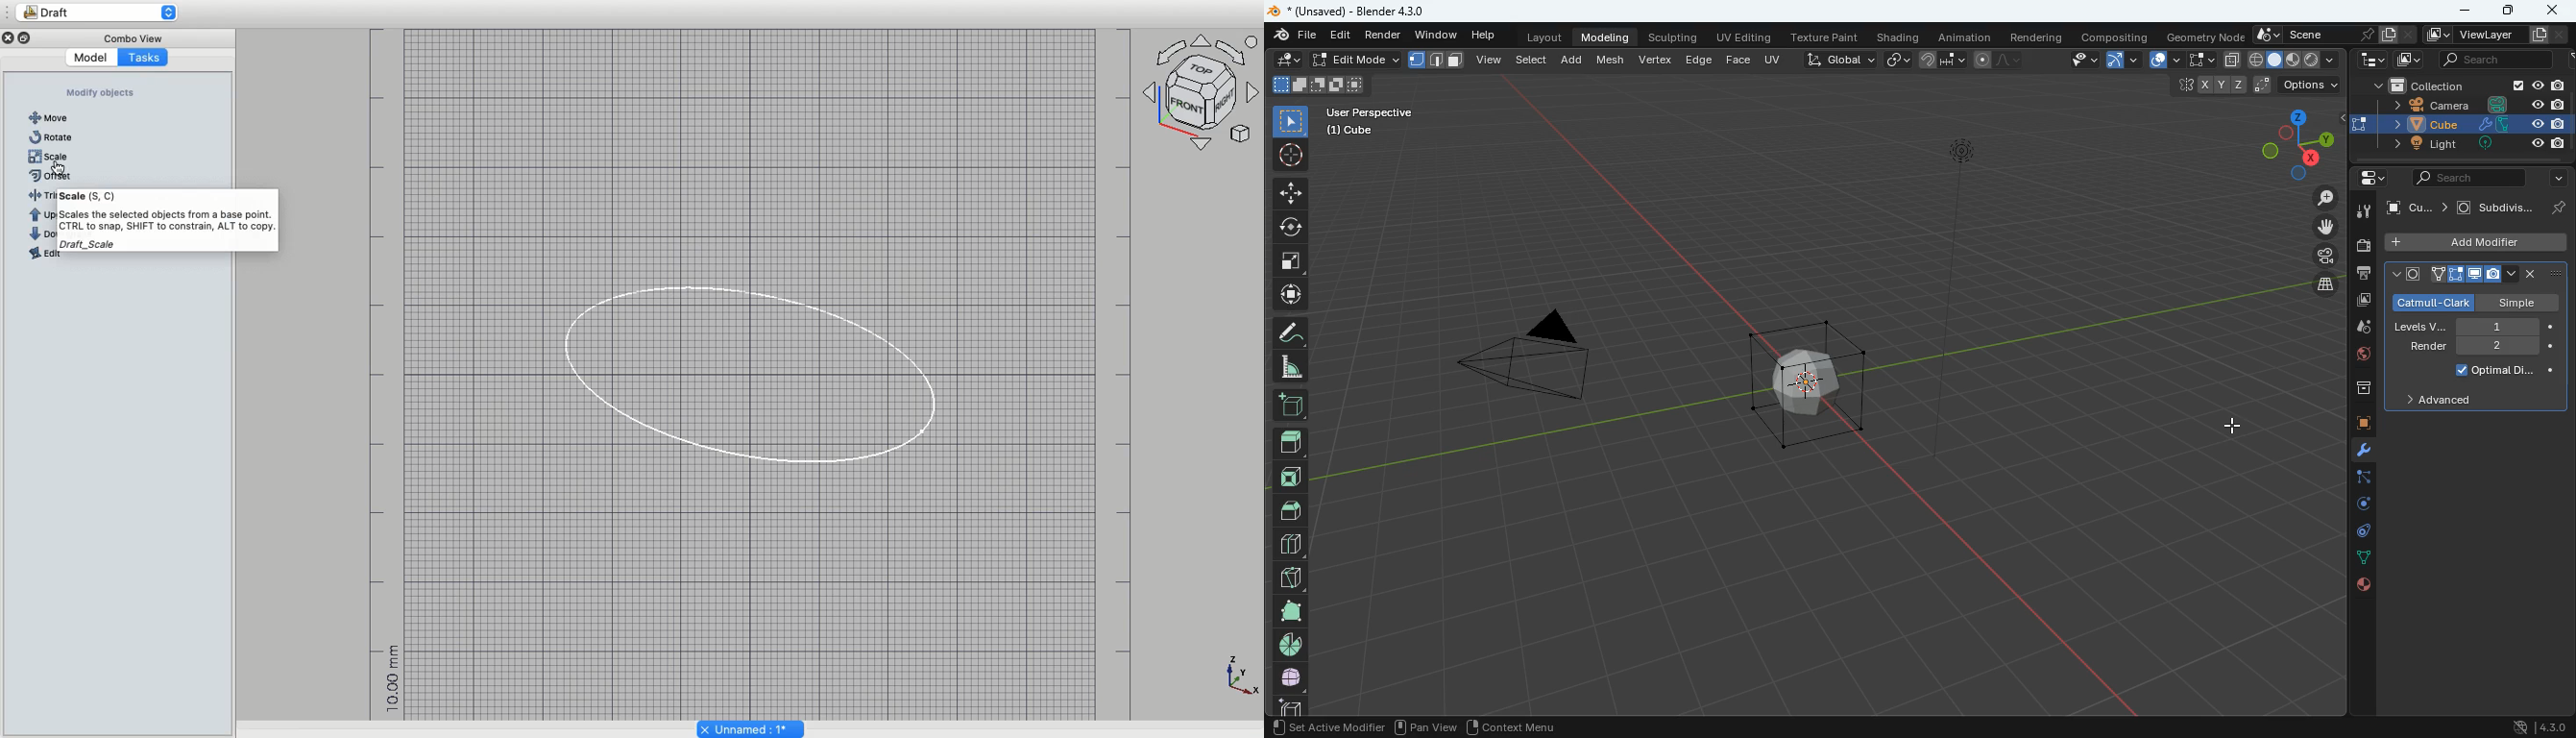 The width and height of the screenshot is (2576, 756). What do you see at coordinates (2295, 59) in the screenshot?
I see `shape` at bounding box center [2295, 59].